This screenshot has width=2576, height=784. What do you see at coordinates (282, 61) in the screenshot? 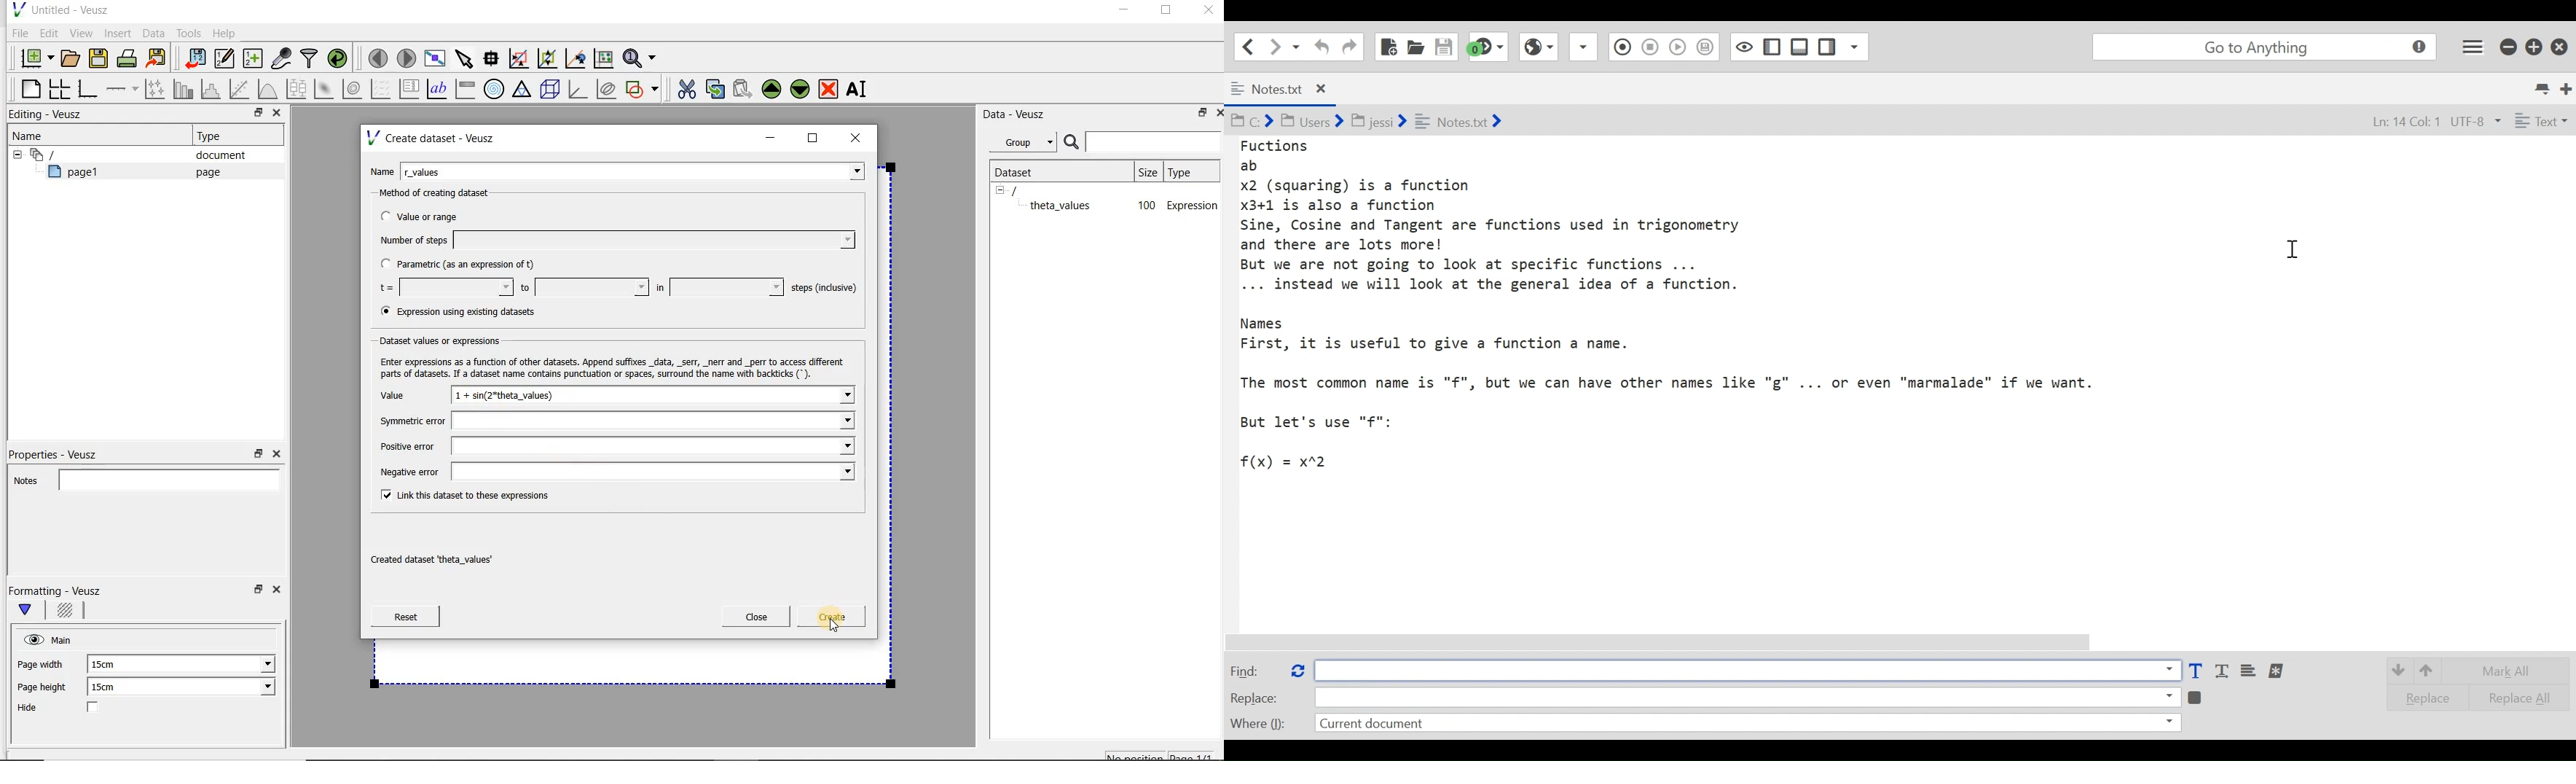
I see `capture remote data` at bounding box center [282, 61].